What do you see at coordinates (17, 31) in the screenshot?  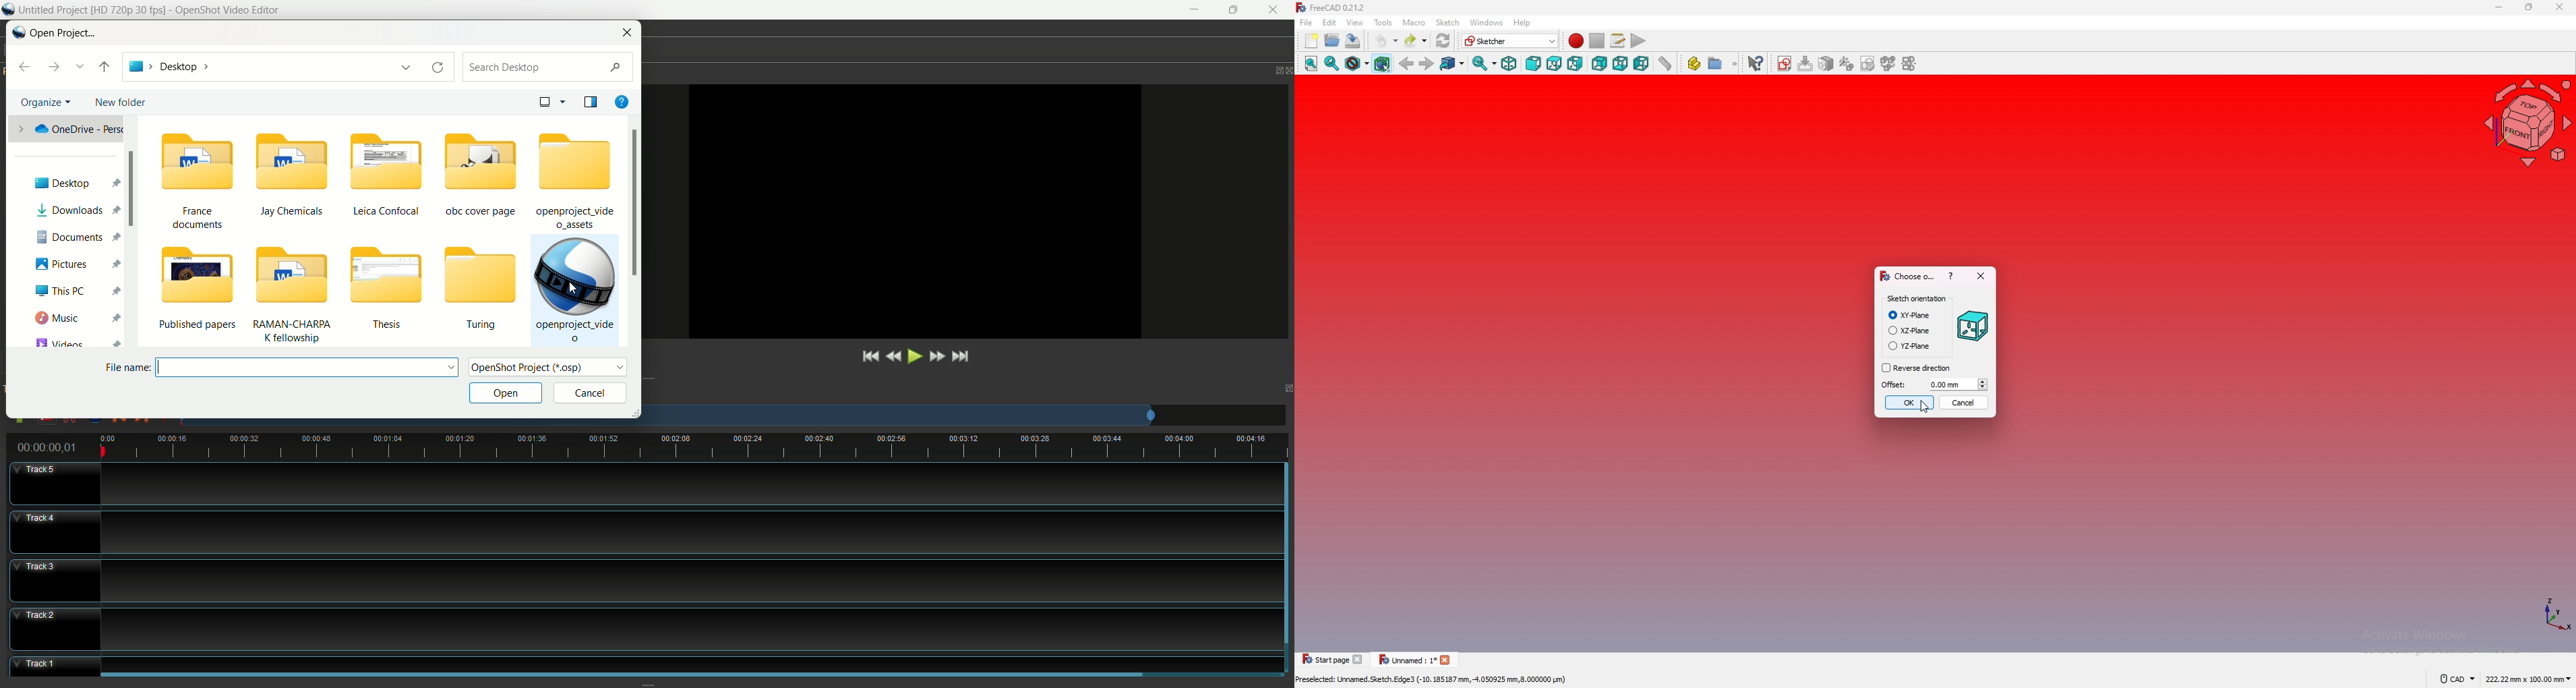 I see `logo` at bounding box center [17, 31].